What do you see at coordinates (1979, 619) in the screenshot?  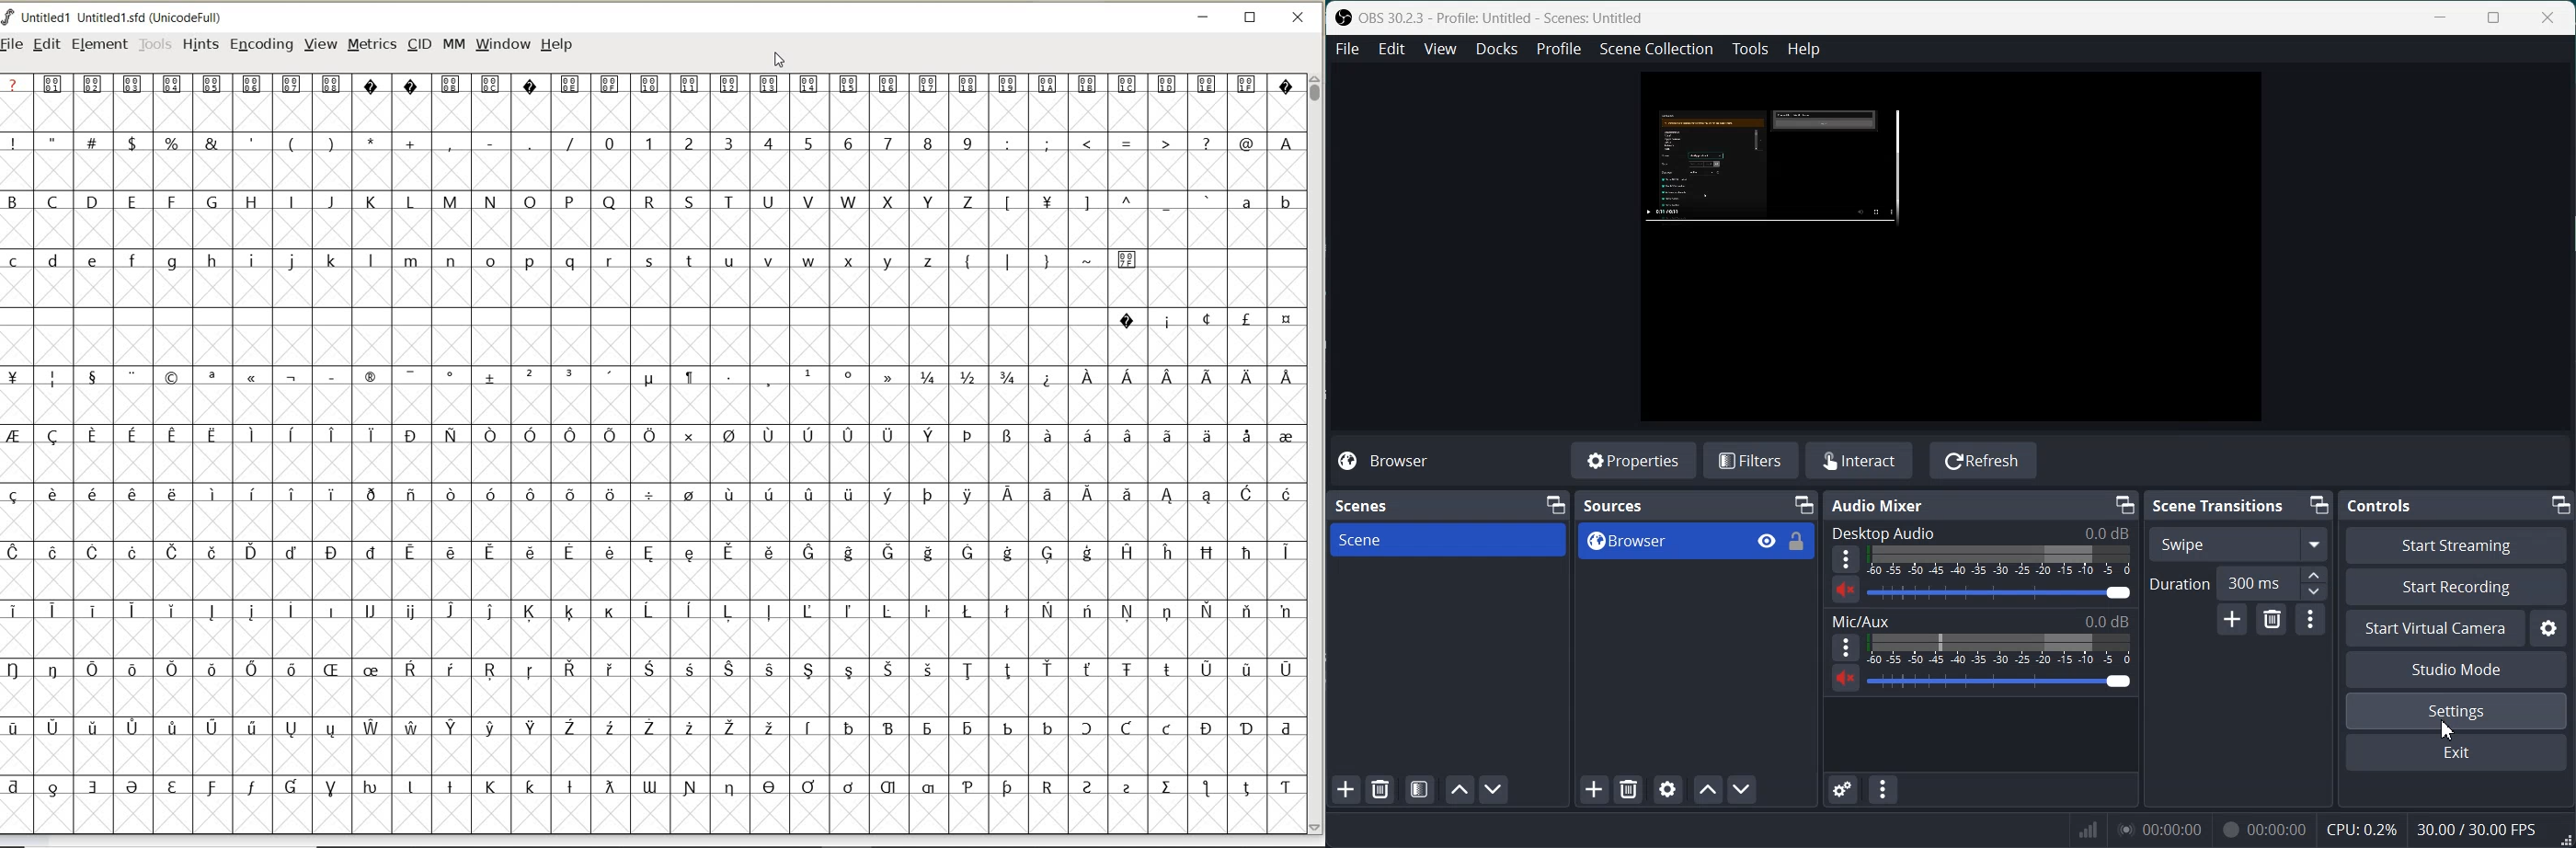 I see `Mic/Aux 0.0 dB` at bounding box center [1979, 619].